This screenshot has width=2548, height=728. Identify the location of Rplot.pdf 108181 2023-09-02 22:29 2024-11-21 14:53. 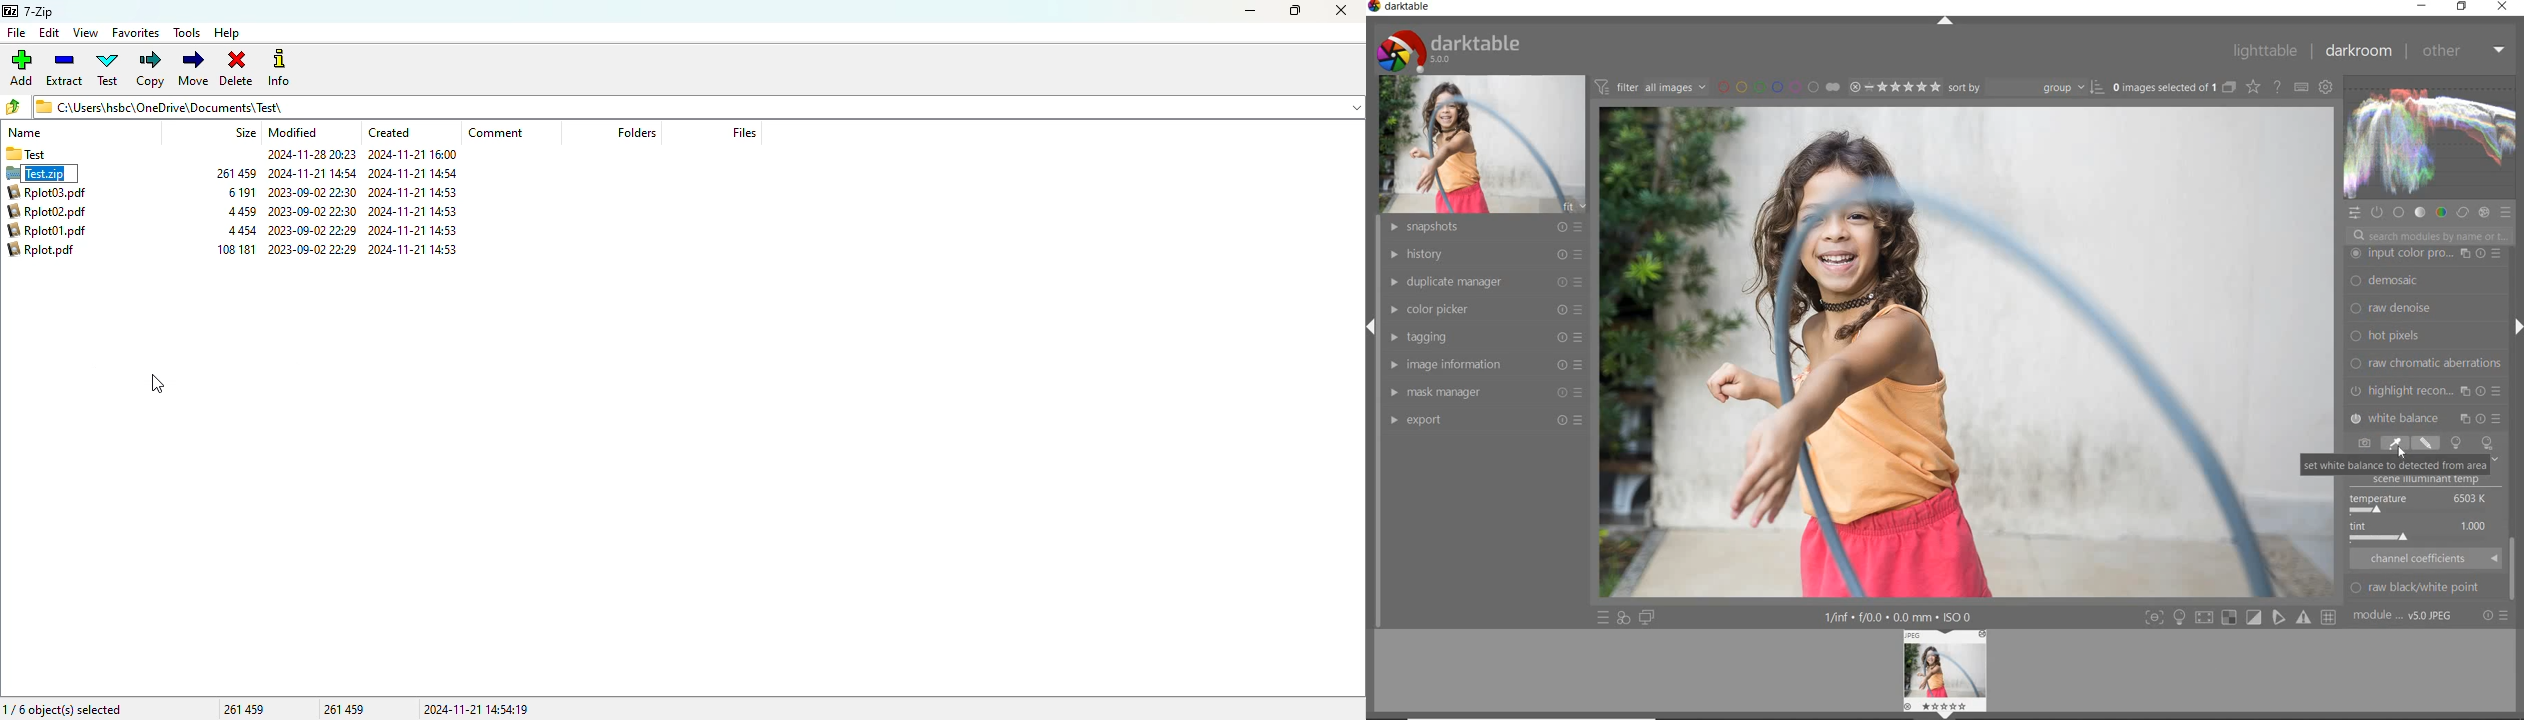
(52, 252).